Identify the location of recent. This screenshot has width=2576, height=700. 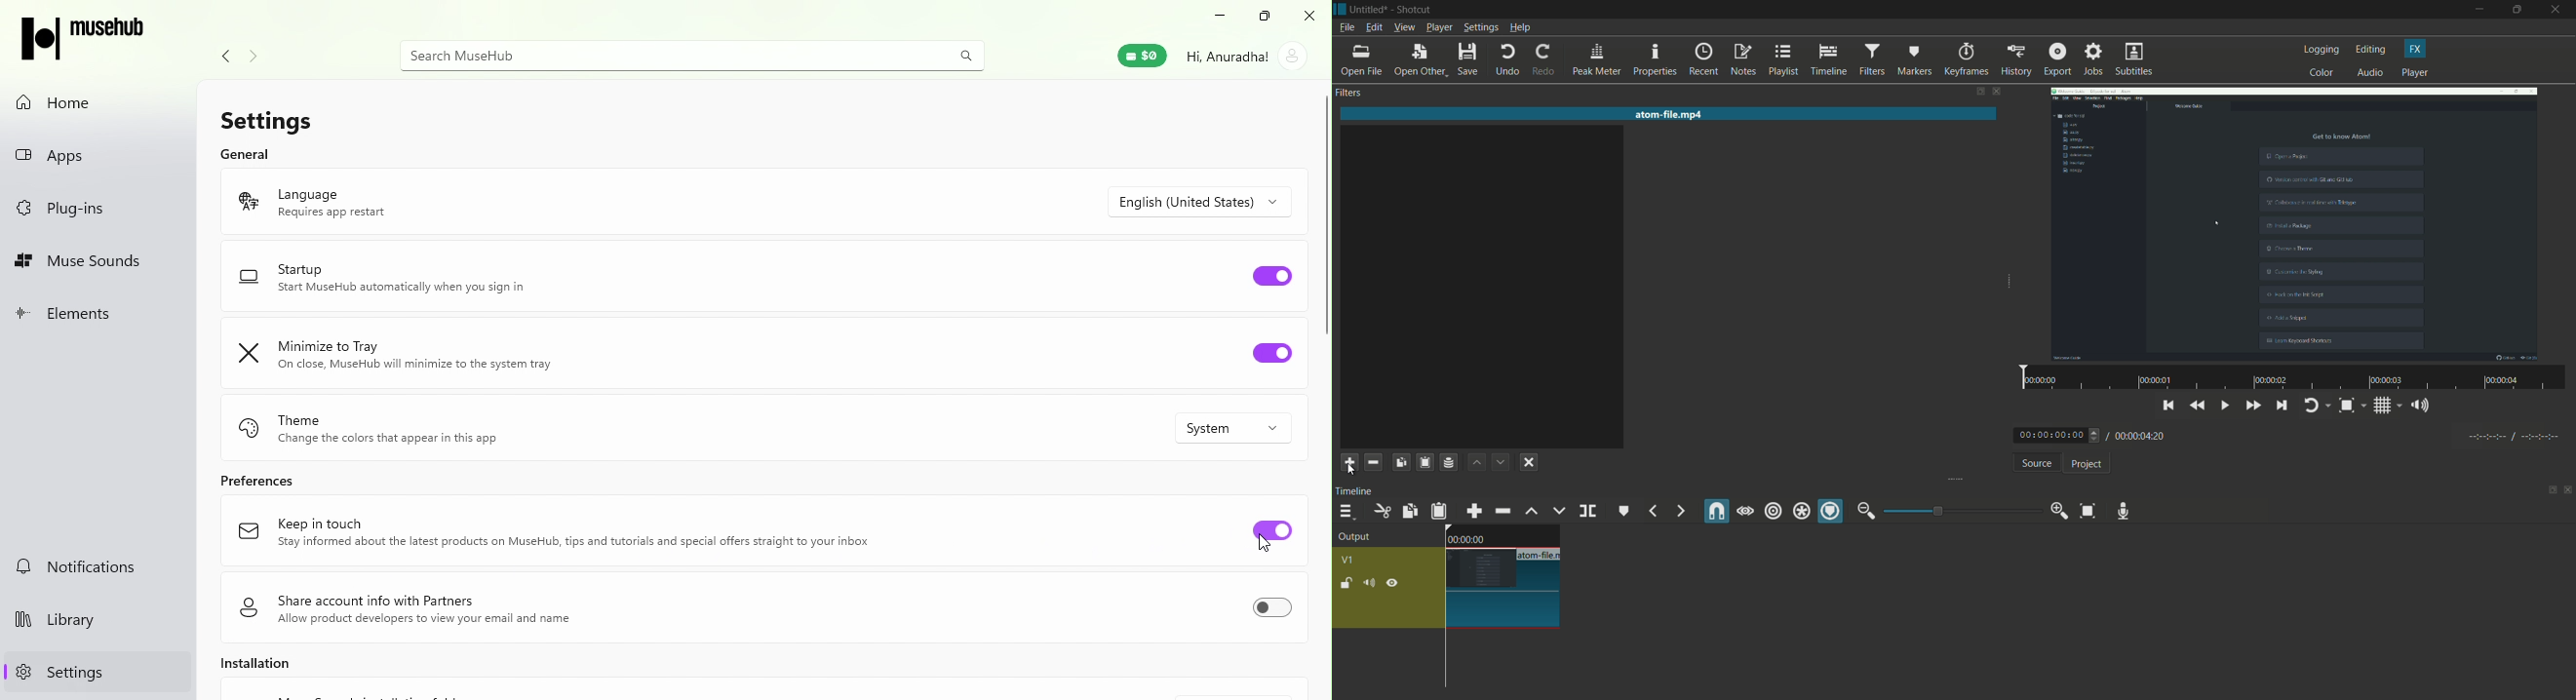
(1705, 59).